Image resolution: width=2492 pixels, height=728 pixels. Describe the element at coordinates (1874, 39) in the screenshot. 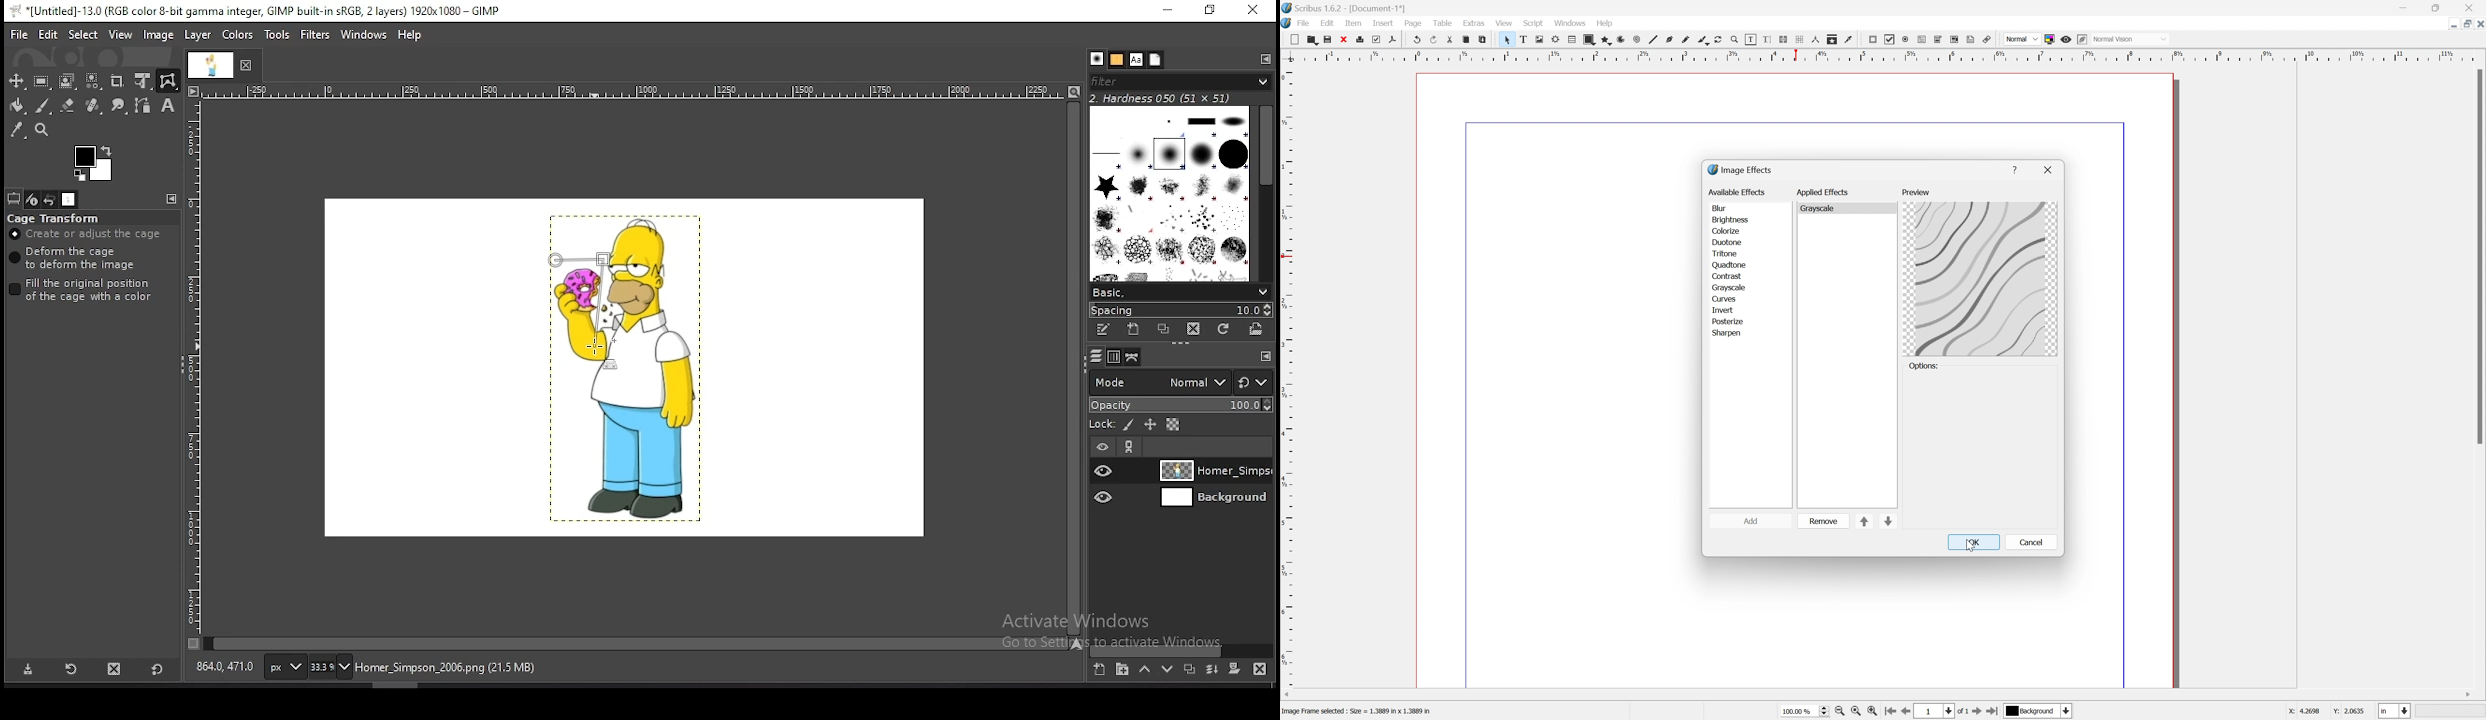

I see `PDF push button` at that location.